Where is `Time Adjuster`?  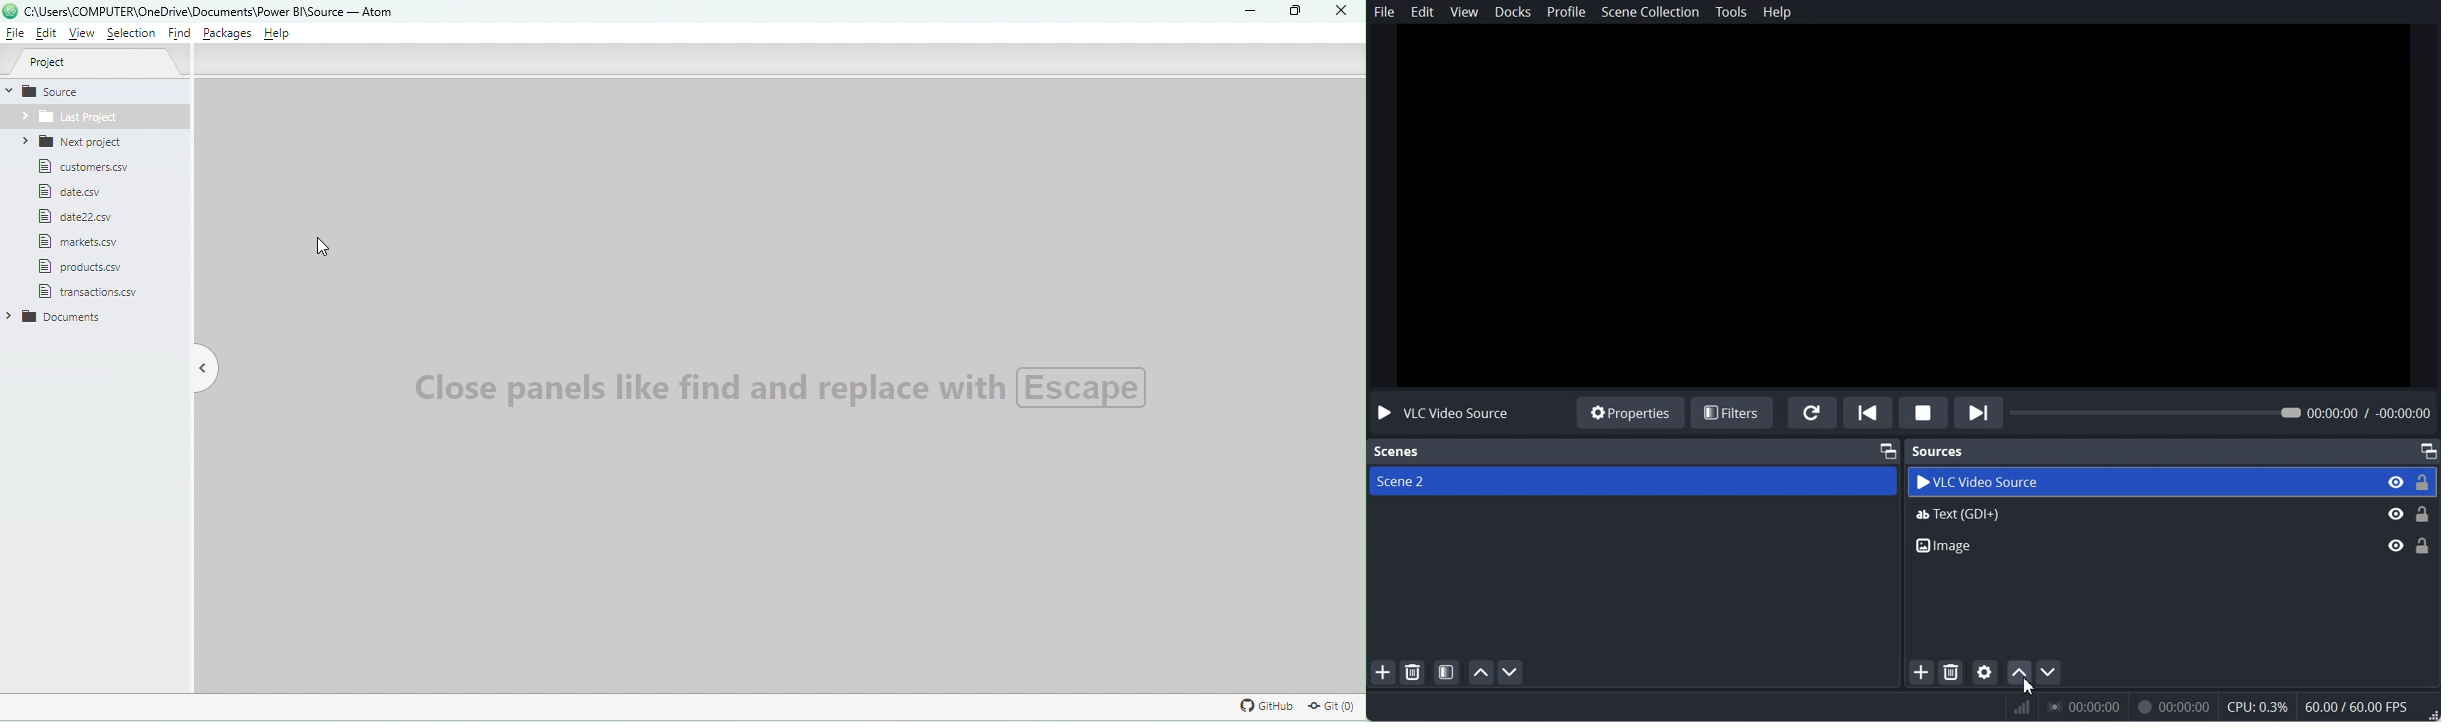
Time Adjuster is located at coordinates (2225, 412).